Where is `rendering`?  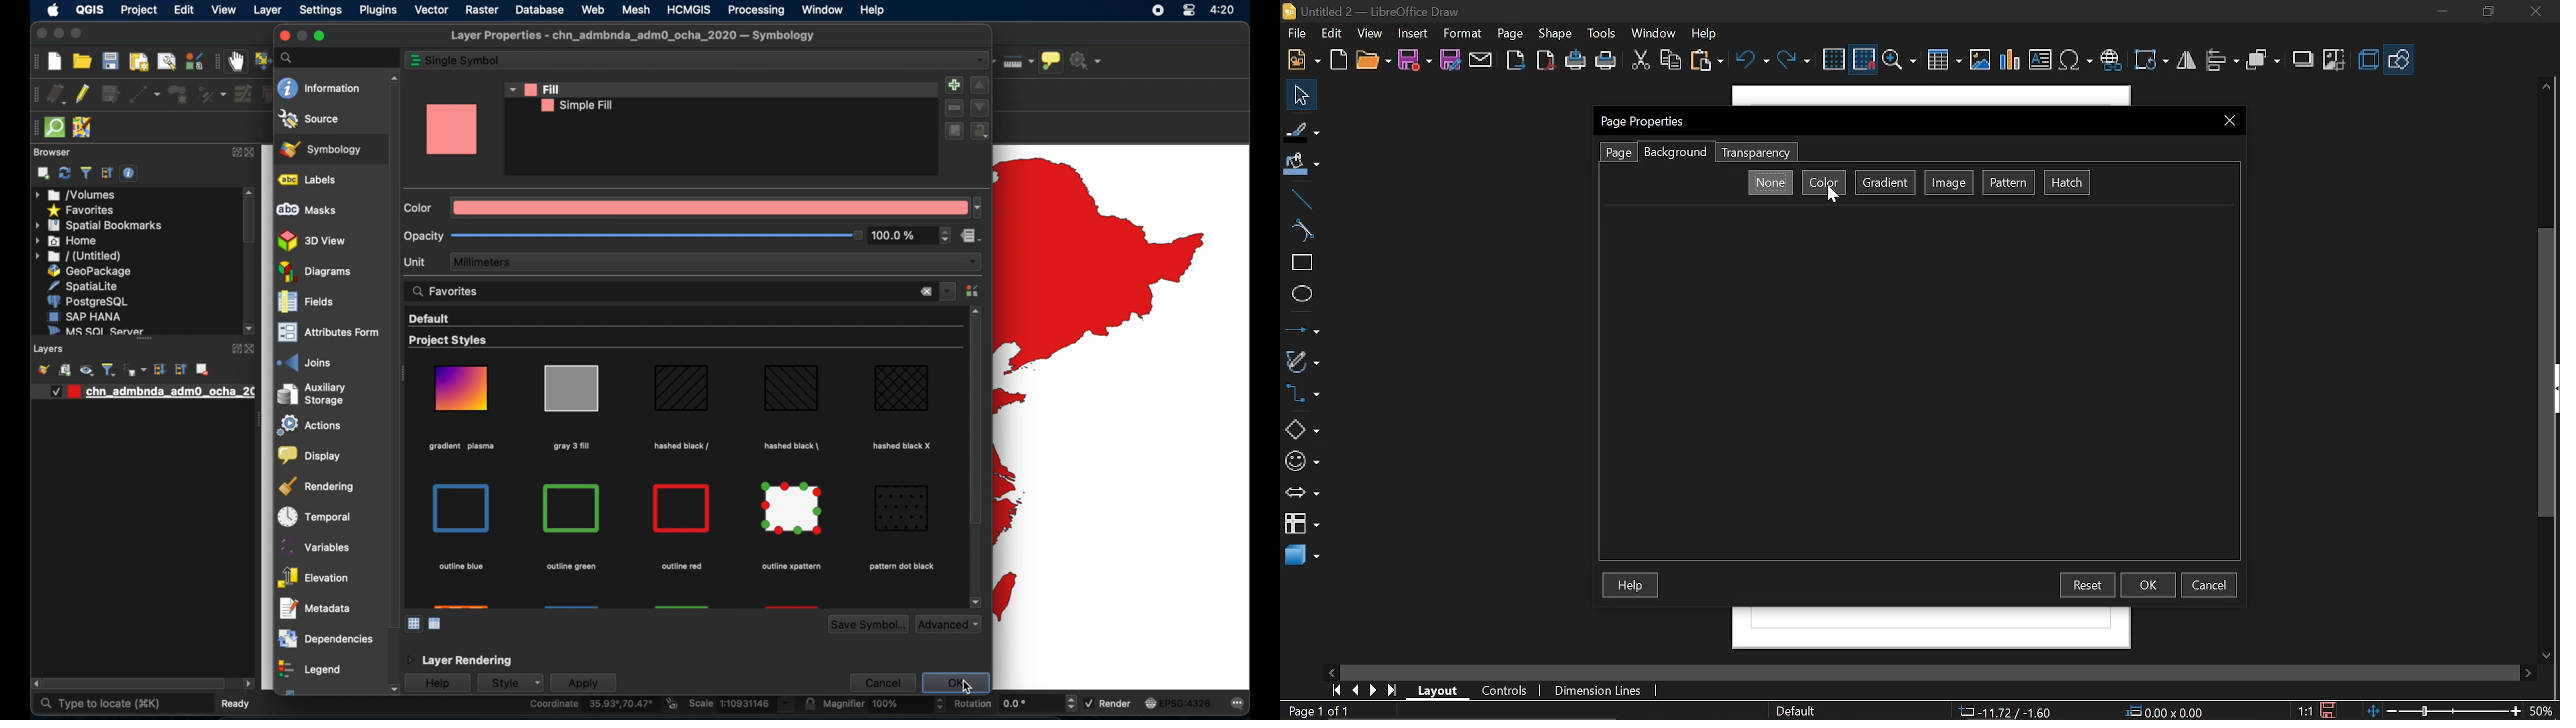 rendering is located at coordinates (318, 486).